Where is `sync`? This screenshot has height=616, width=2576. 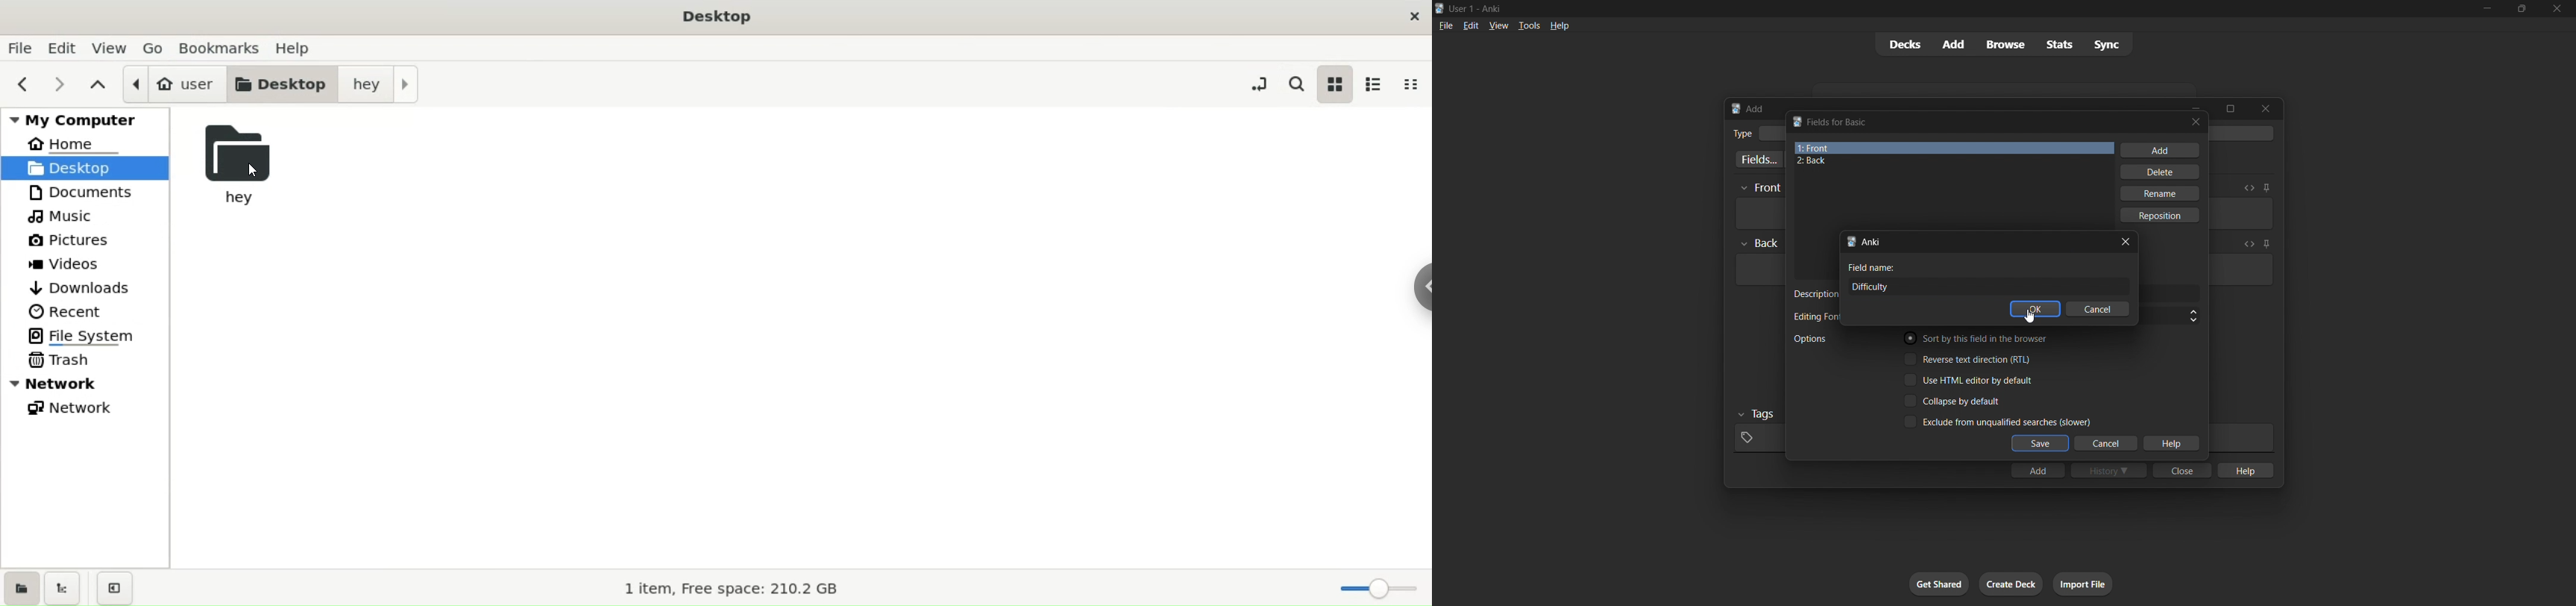 sync is located at coordinates (2107, 44).